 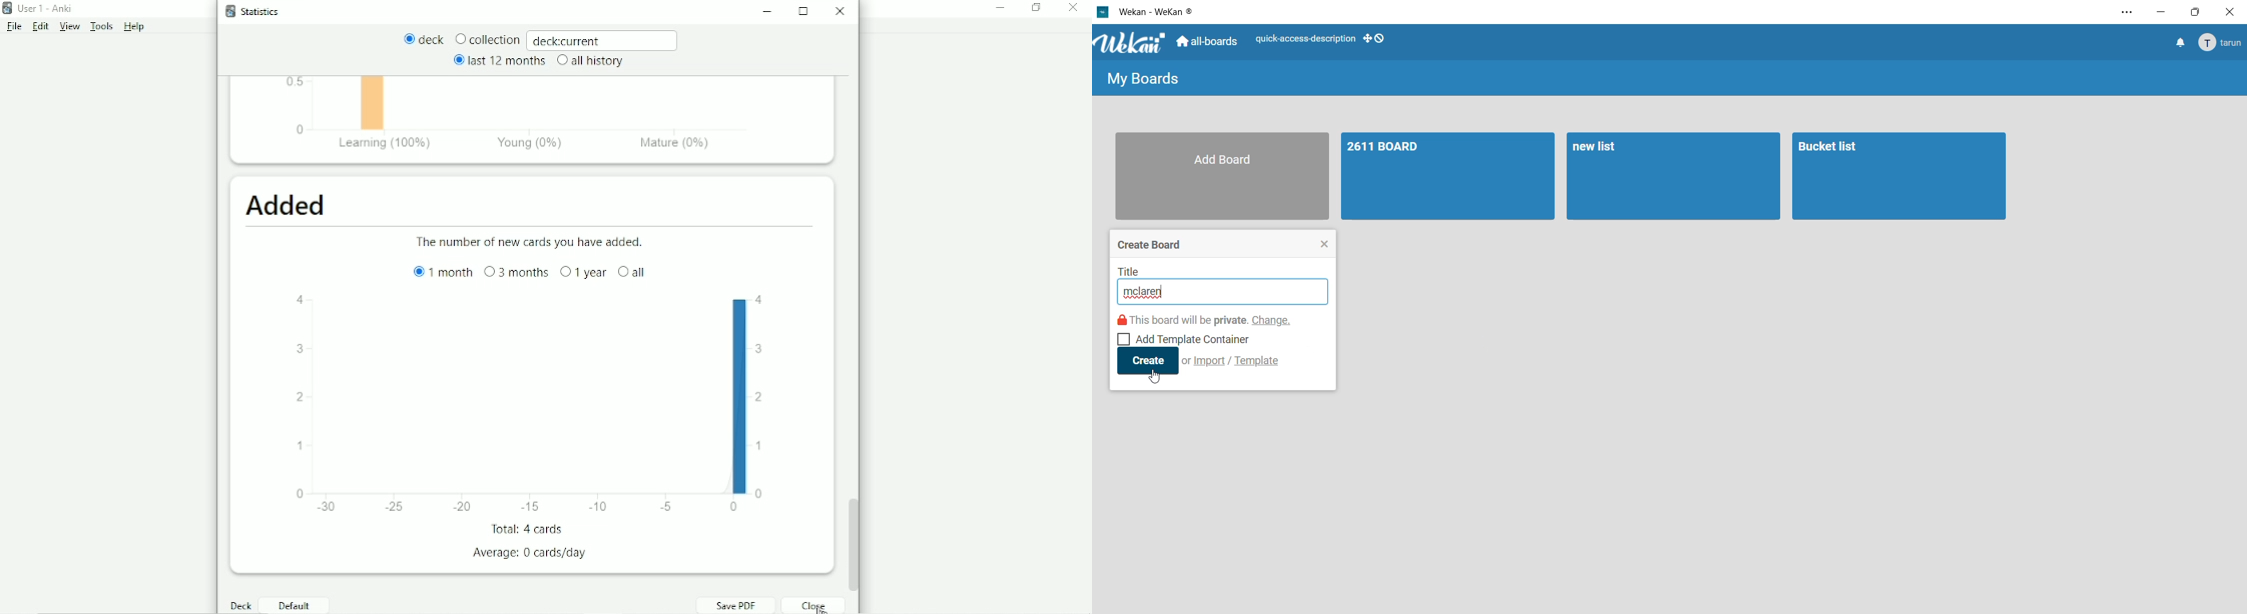 What do you see at coordinates (135, 27) in the screenshot?
I see `Help` at bounding box center [135, 27].